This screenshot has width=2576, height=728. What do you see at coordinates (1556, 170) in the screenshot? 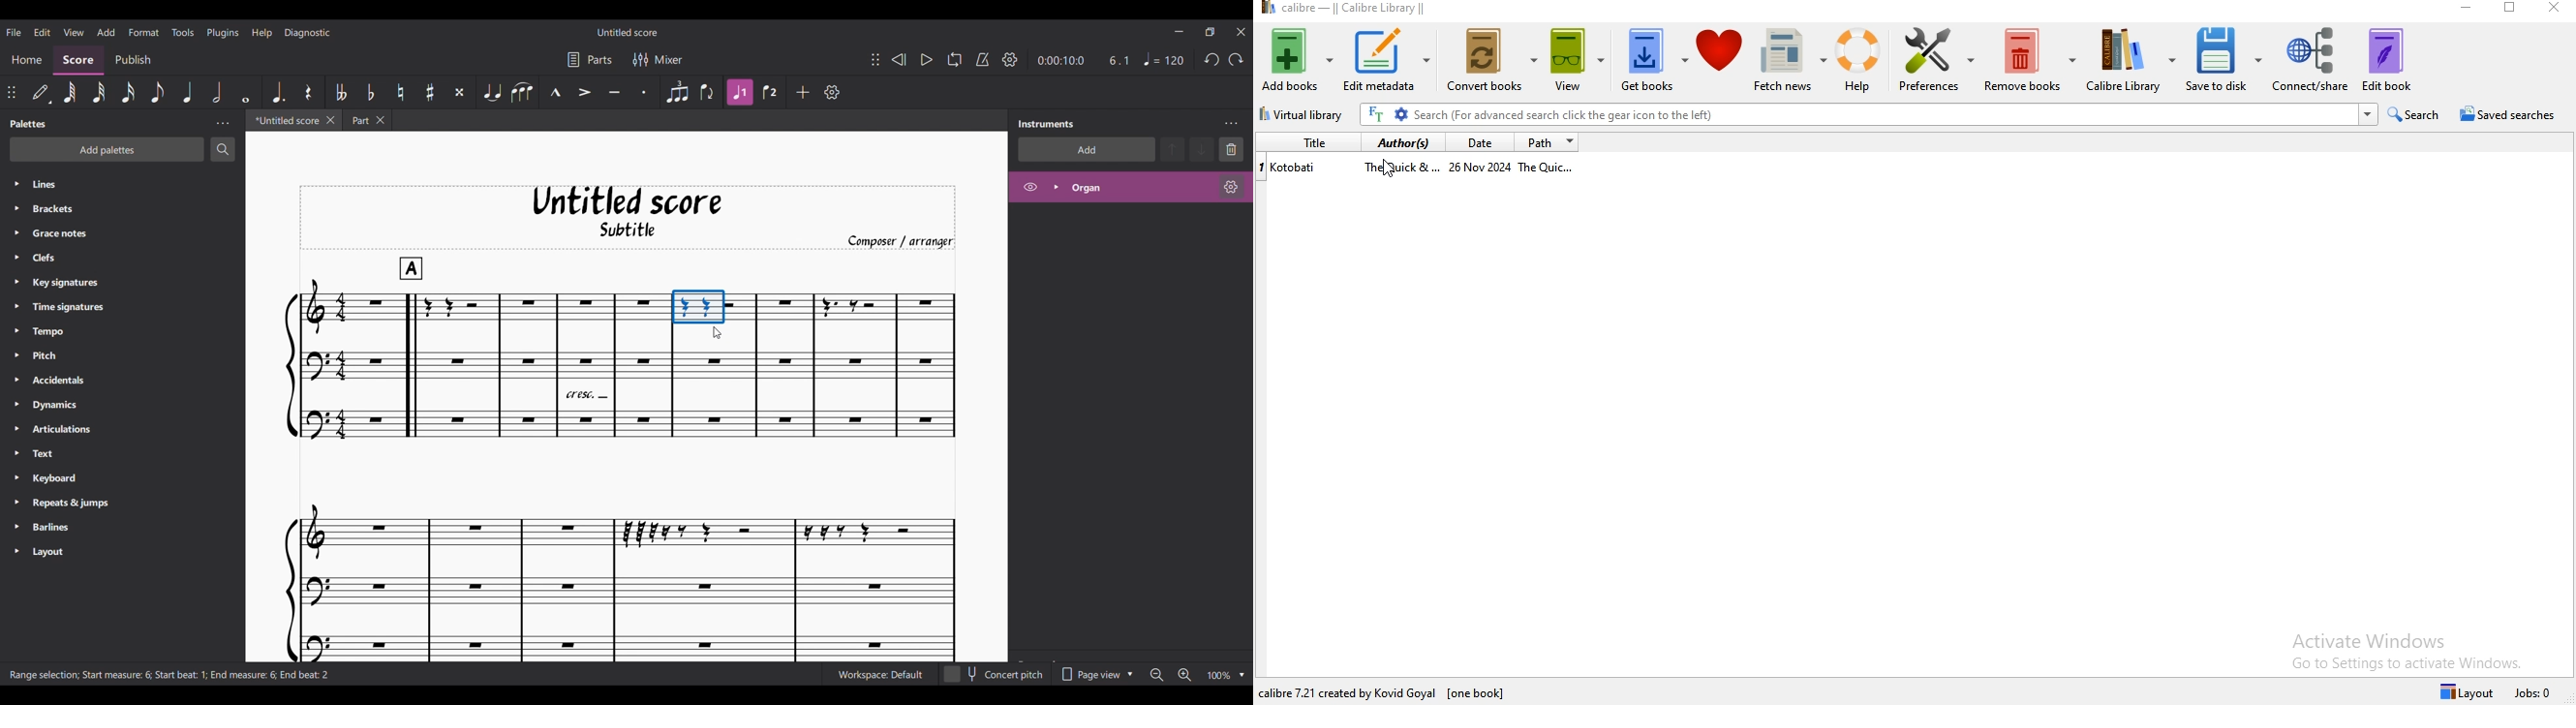
I see `the quic...` at bounding box center [1556, 170].